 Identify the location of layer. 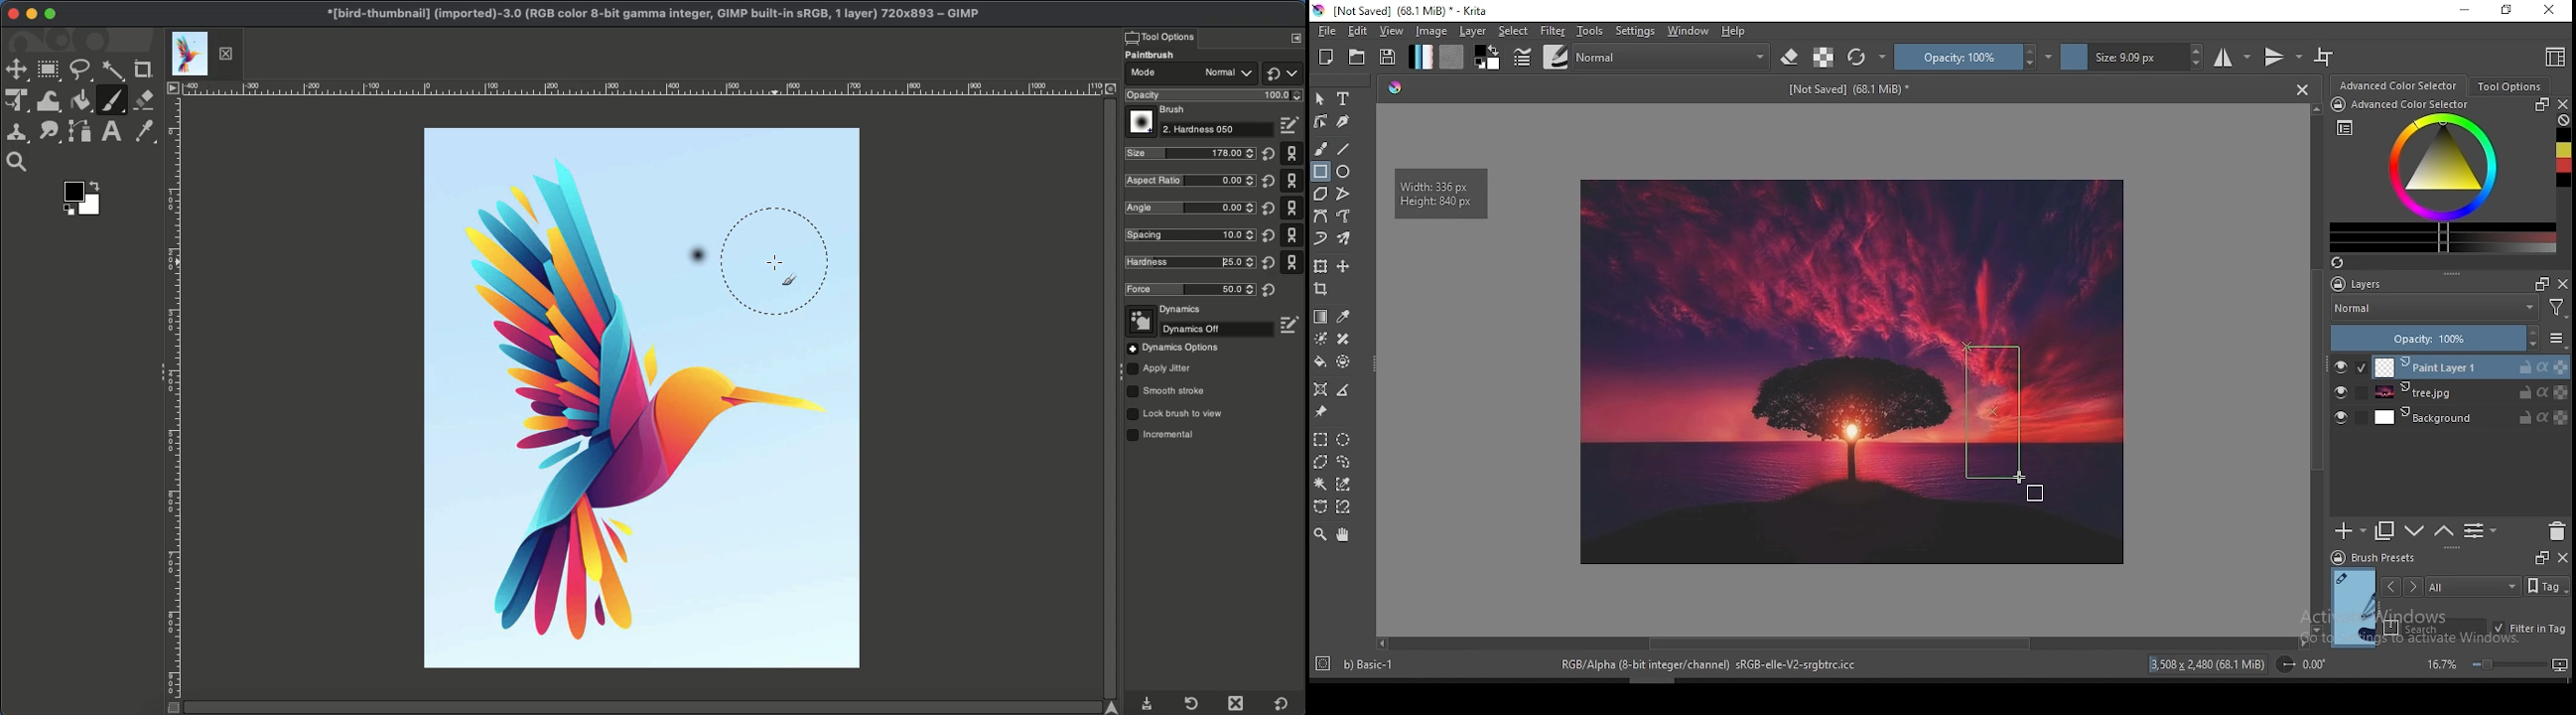
(2472, 418).